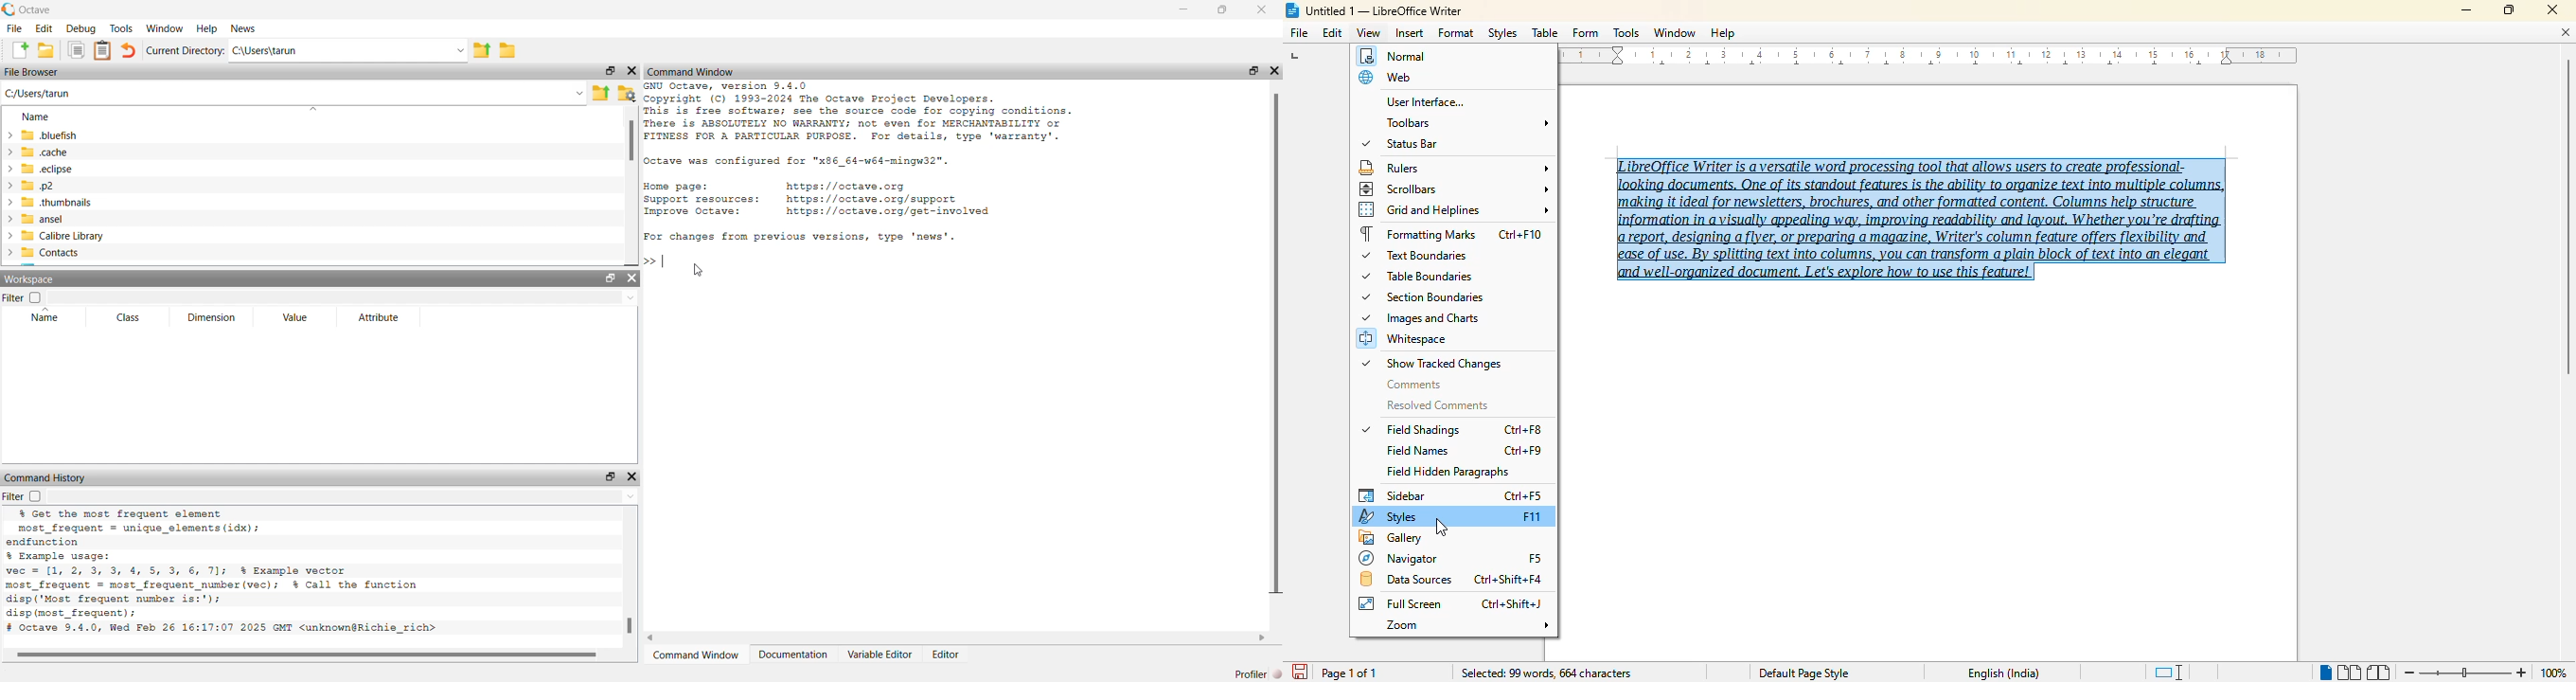 Image resolution: width=2576 pixels, height=700 pixels. What do you see at coordinates (1466, 122) in the screenshot?
I see `toolbars` at bounding box center [1466, 122].